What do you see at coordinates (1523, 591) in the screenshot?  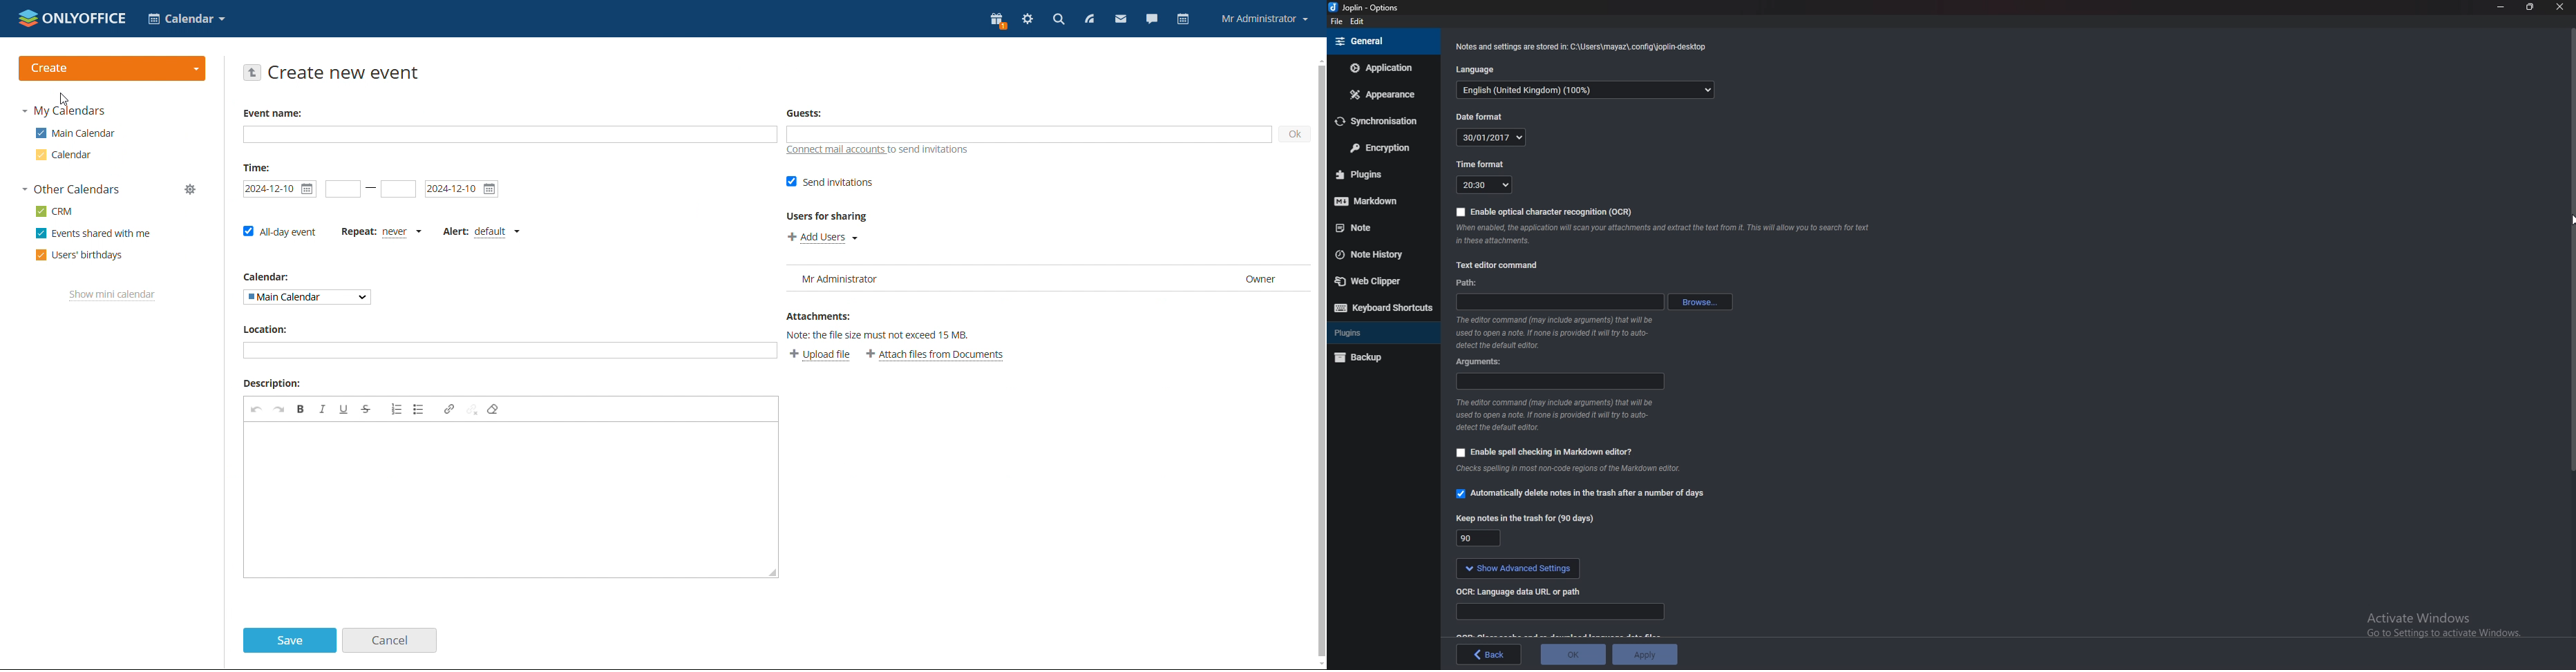 I see `o C R language data url or path` at bounding box center [1523, 591].